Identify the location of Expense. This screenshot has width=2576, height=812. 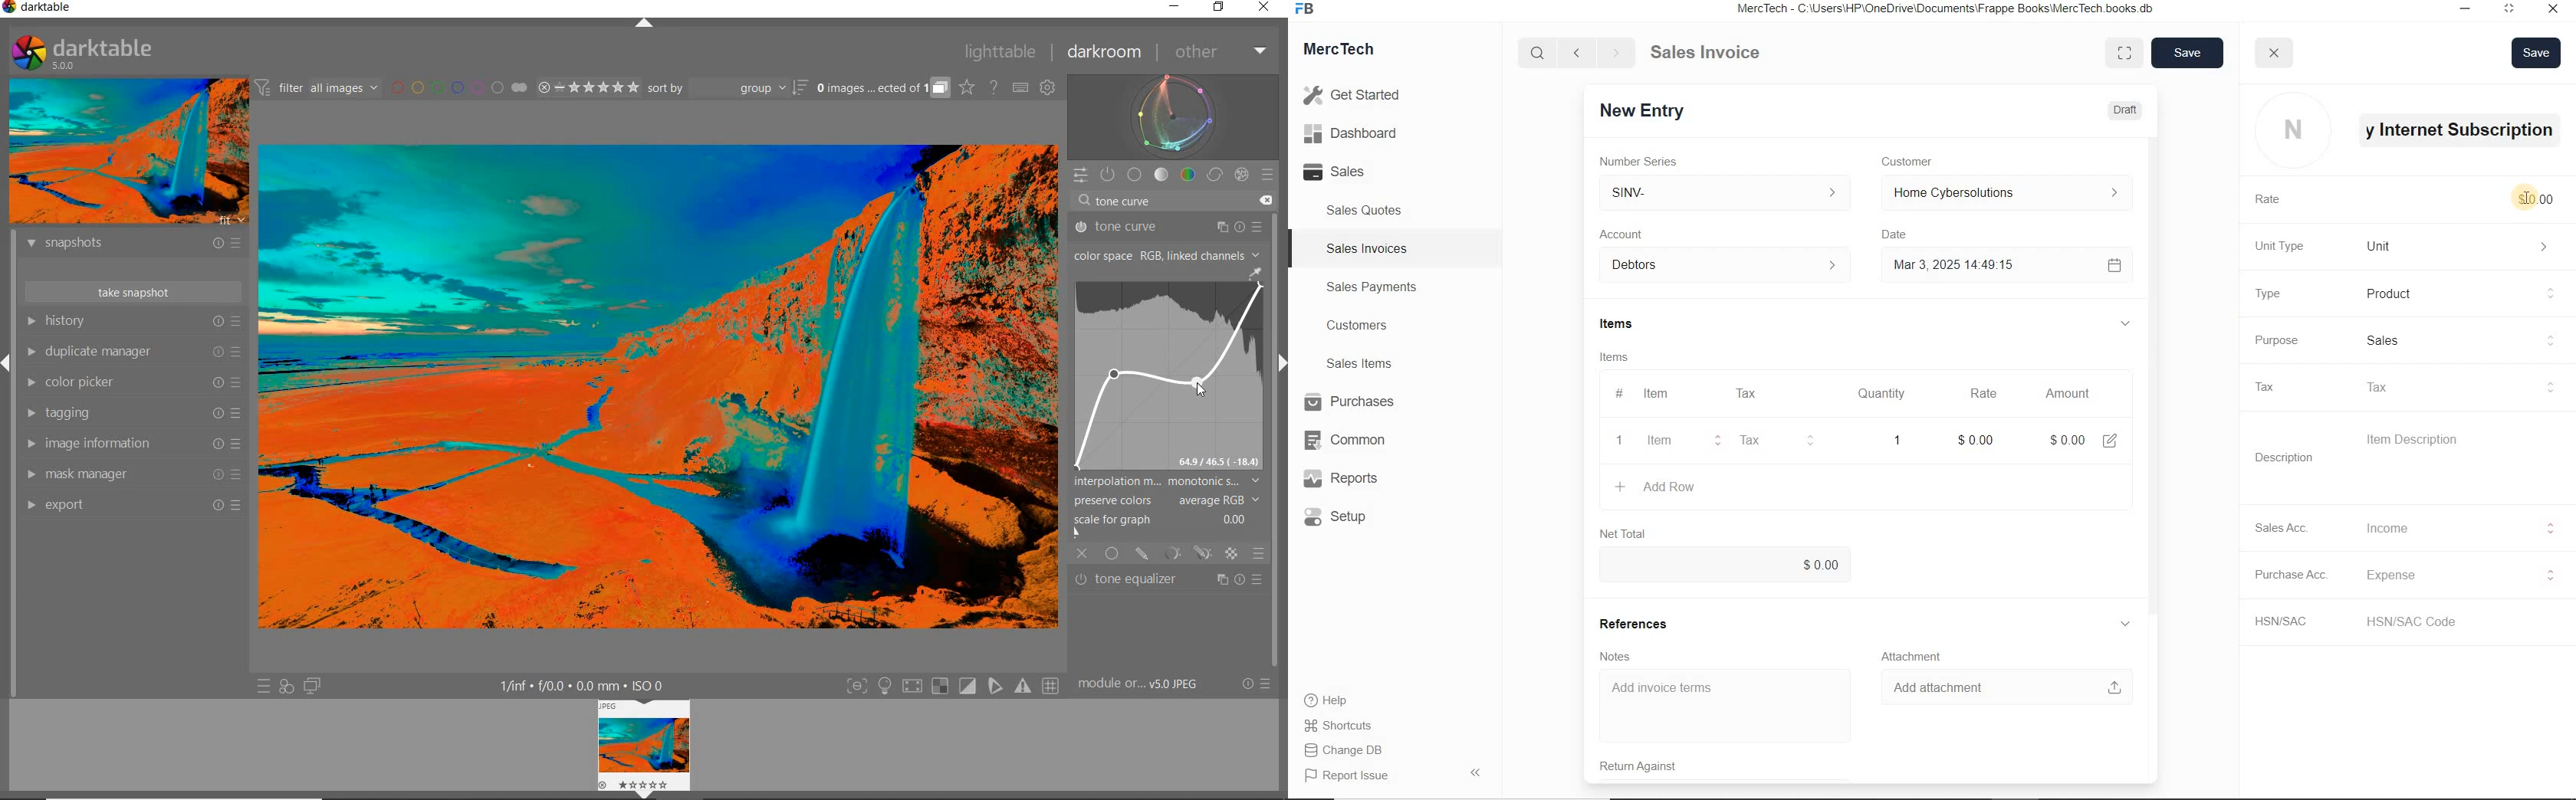
(2457, 575).